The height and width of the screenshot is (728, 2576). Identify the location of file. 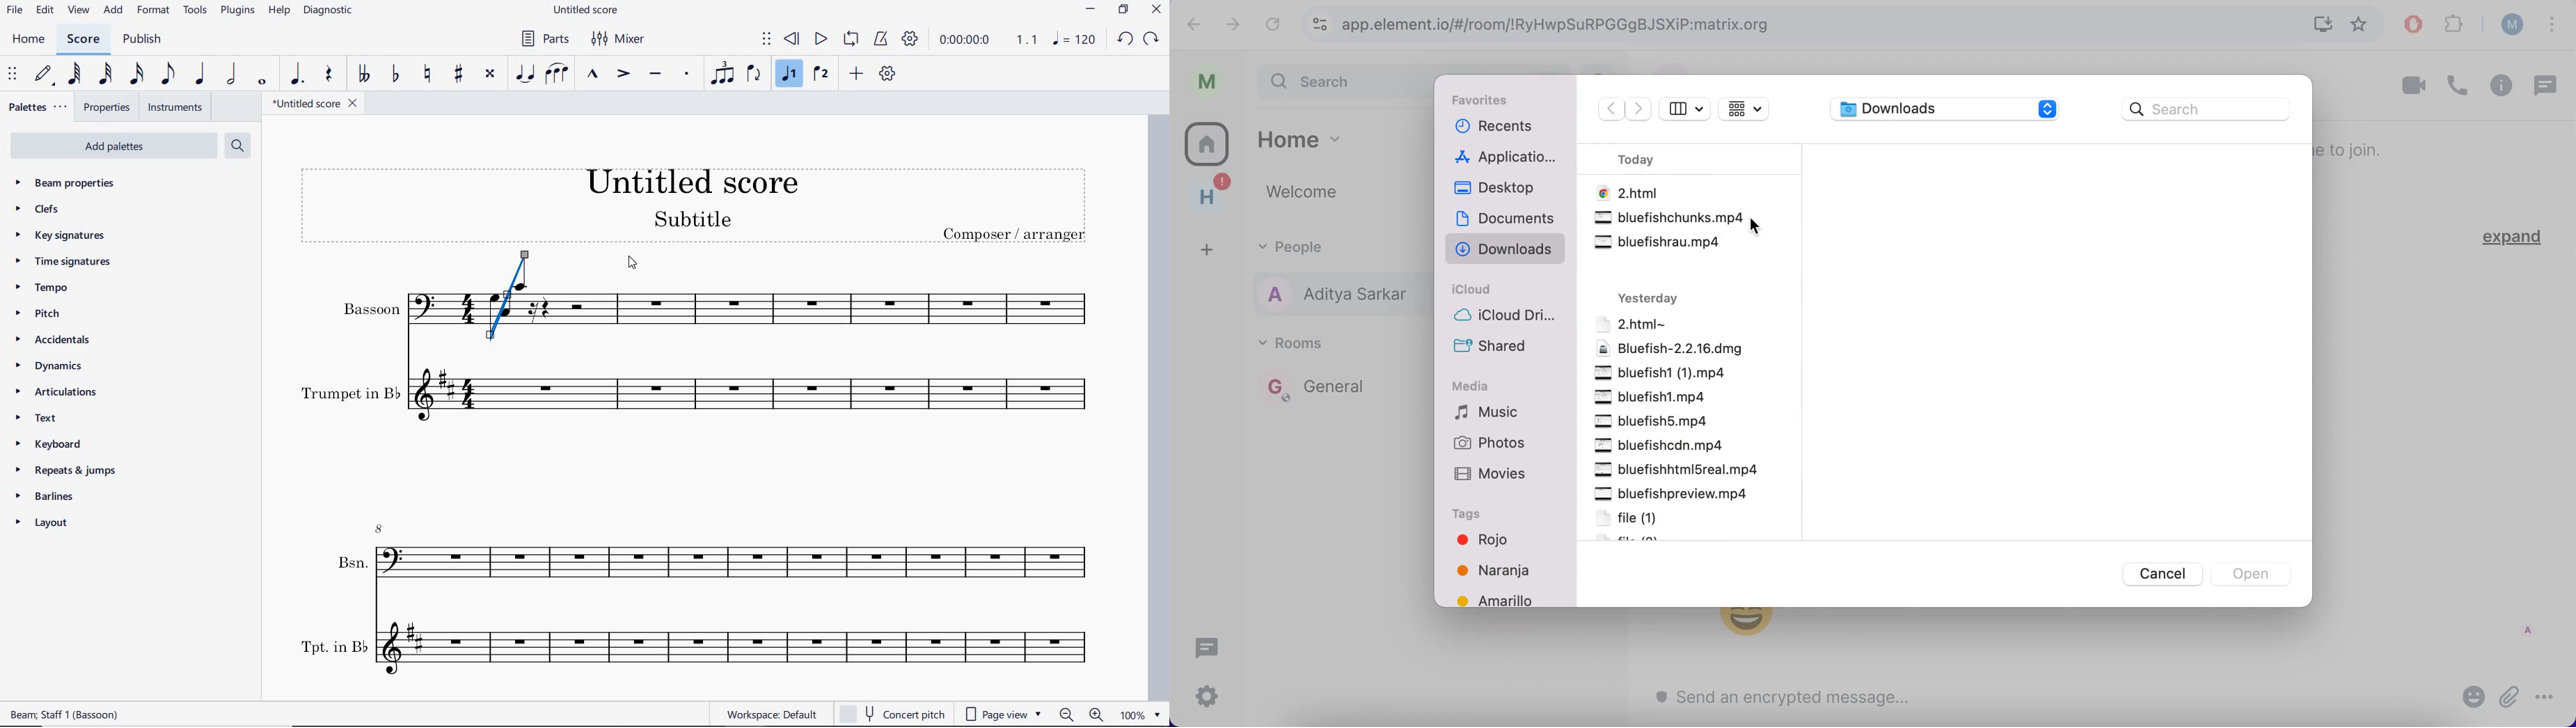
(1658, 445).